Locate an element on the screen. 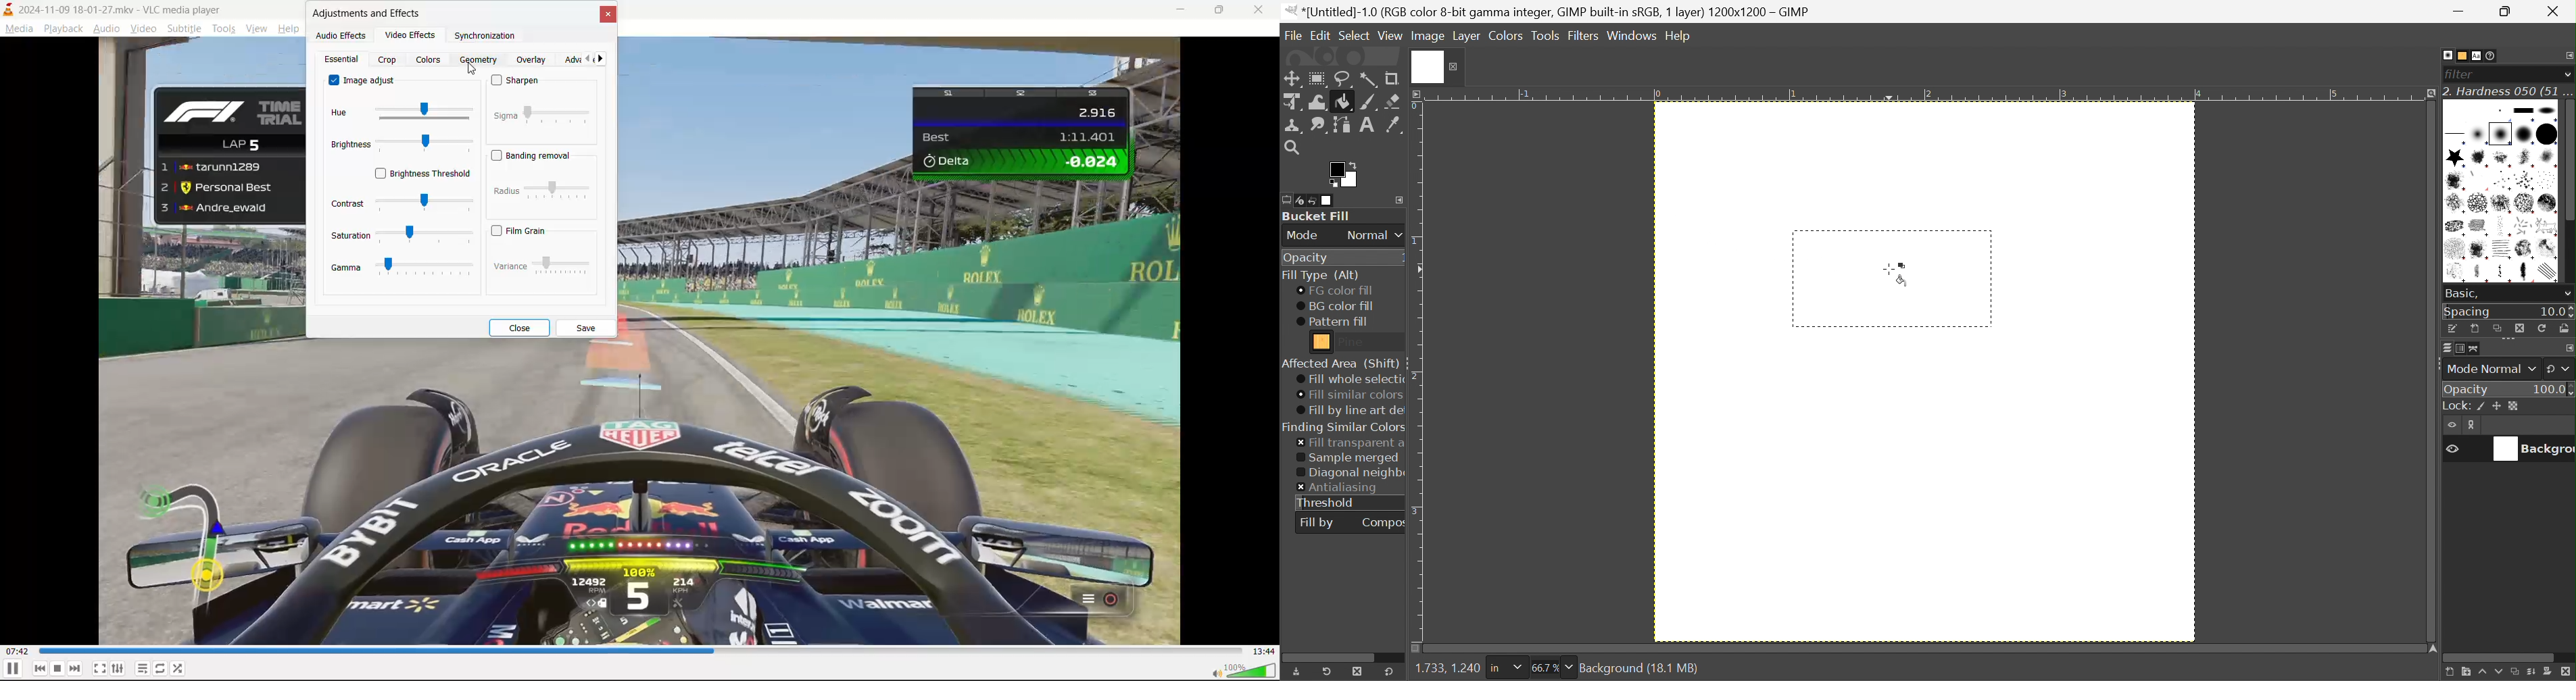 This screenshot has width=2576, height=700. adjustments and effects is located at coordinates (369, 13).